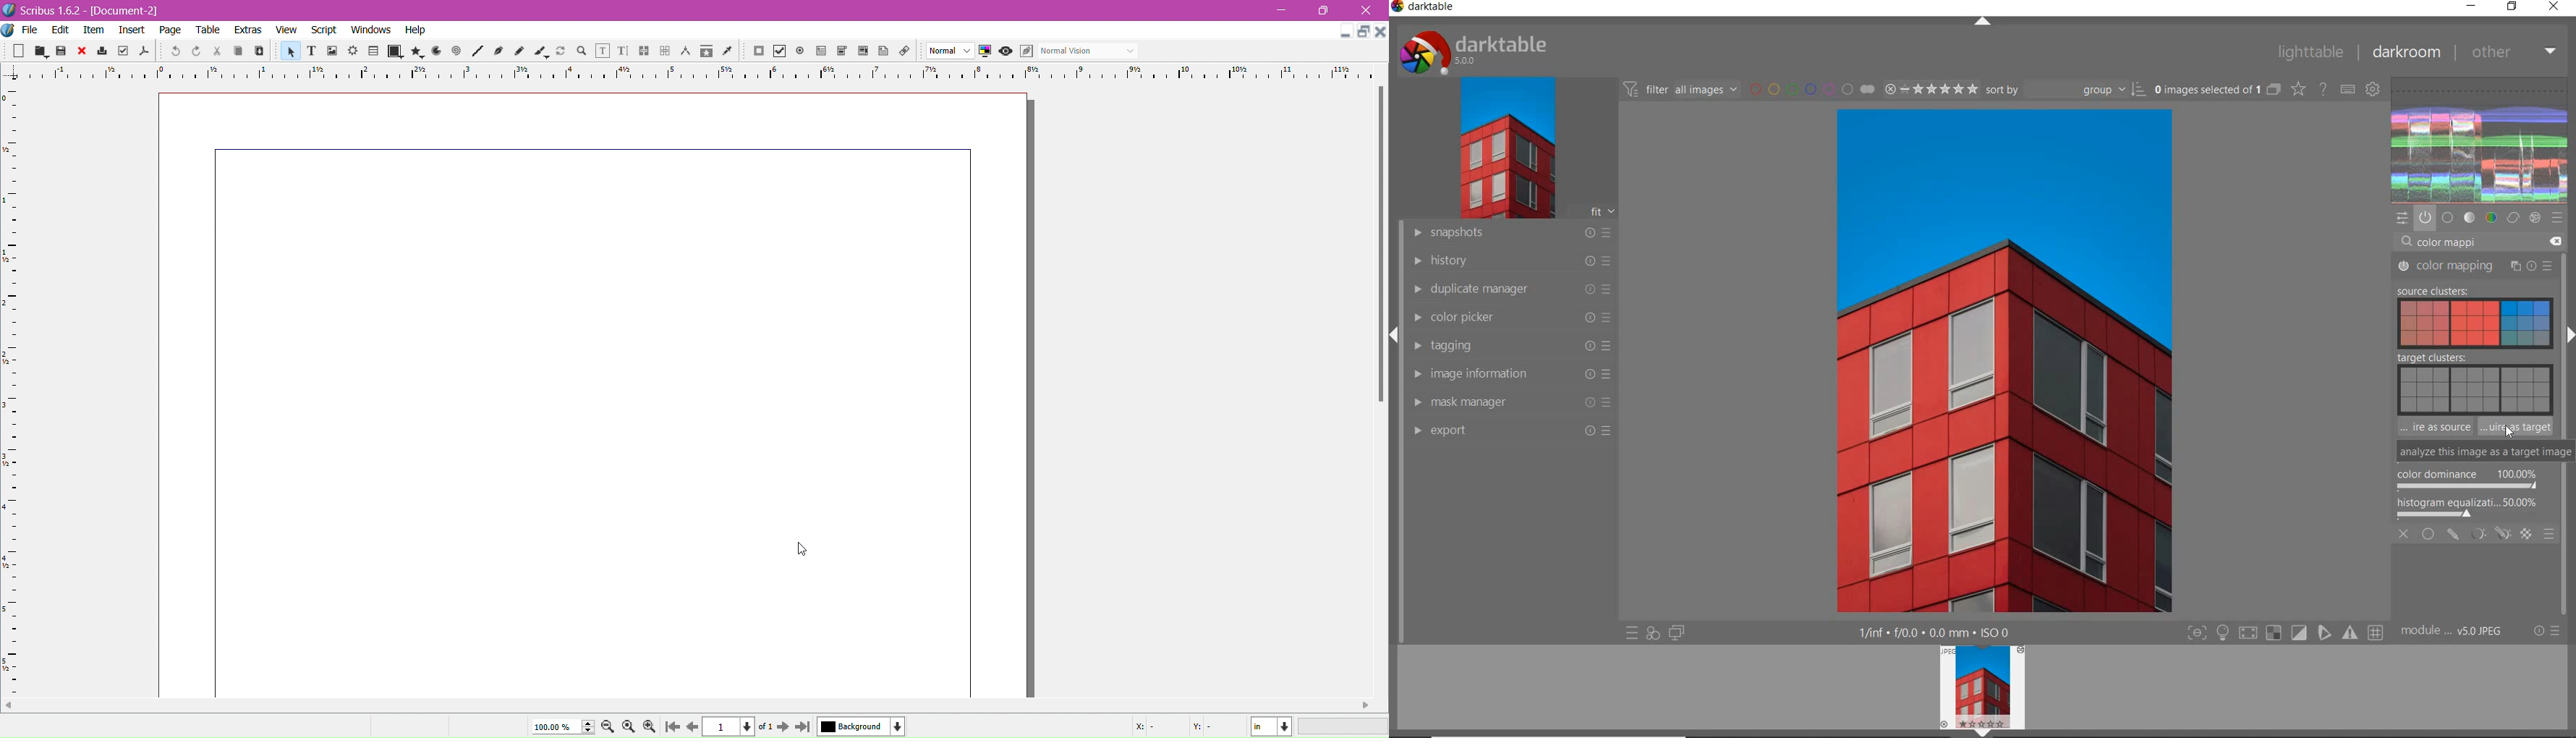 This screenshot has width=2576, height=756. I want to click on wave form, so click(2480, 140).